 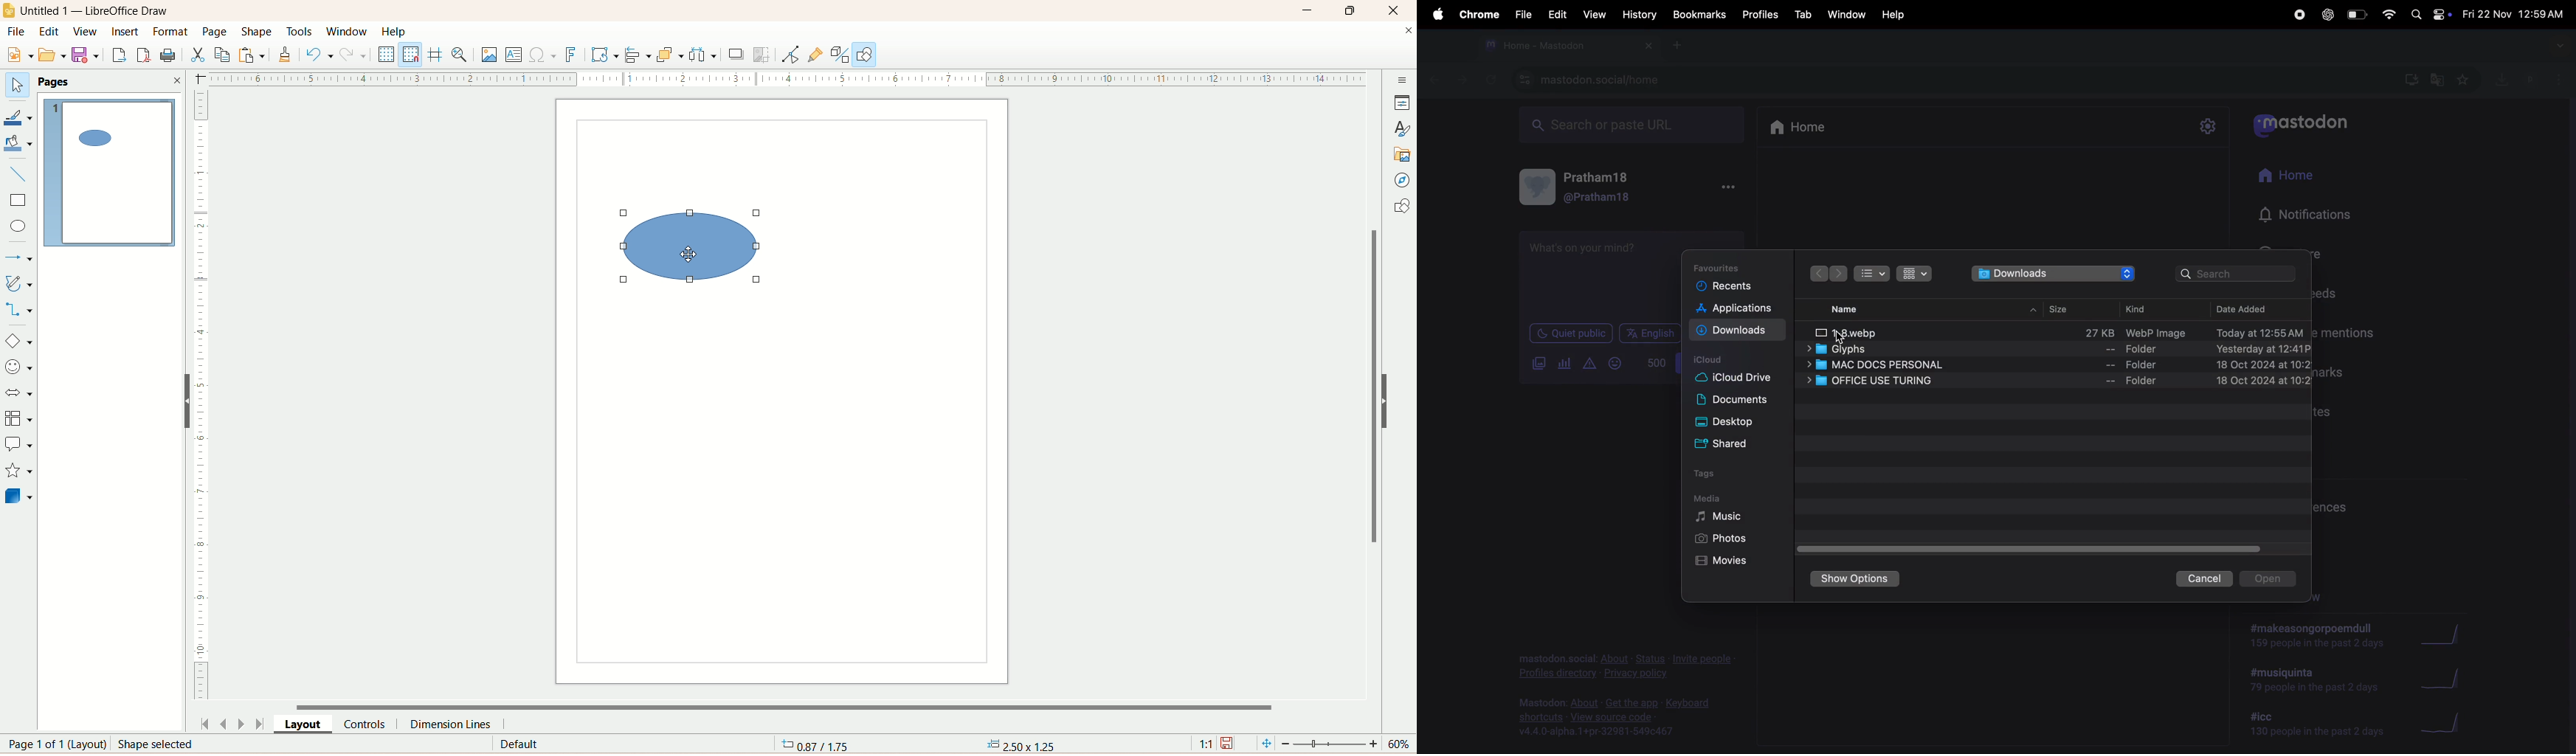 What do you see at coordinates (18, 470) in the screenshot?
I see `star and banners` at bounding box center [18, 470].